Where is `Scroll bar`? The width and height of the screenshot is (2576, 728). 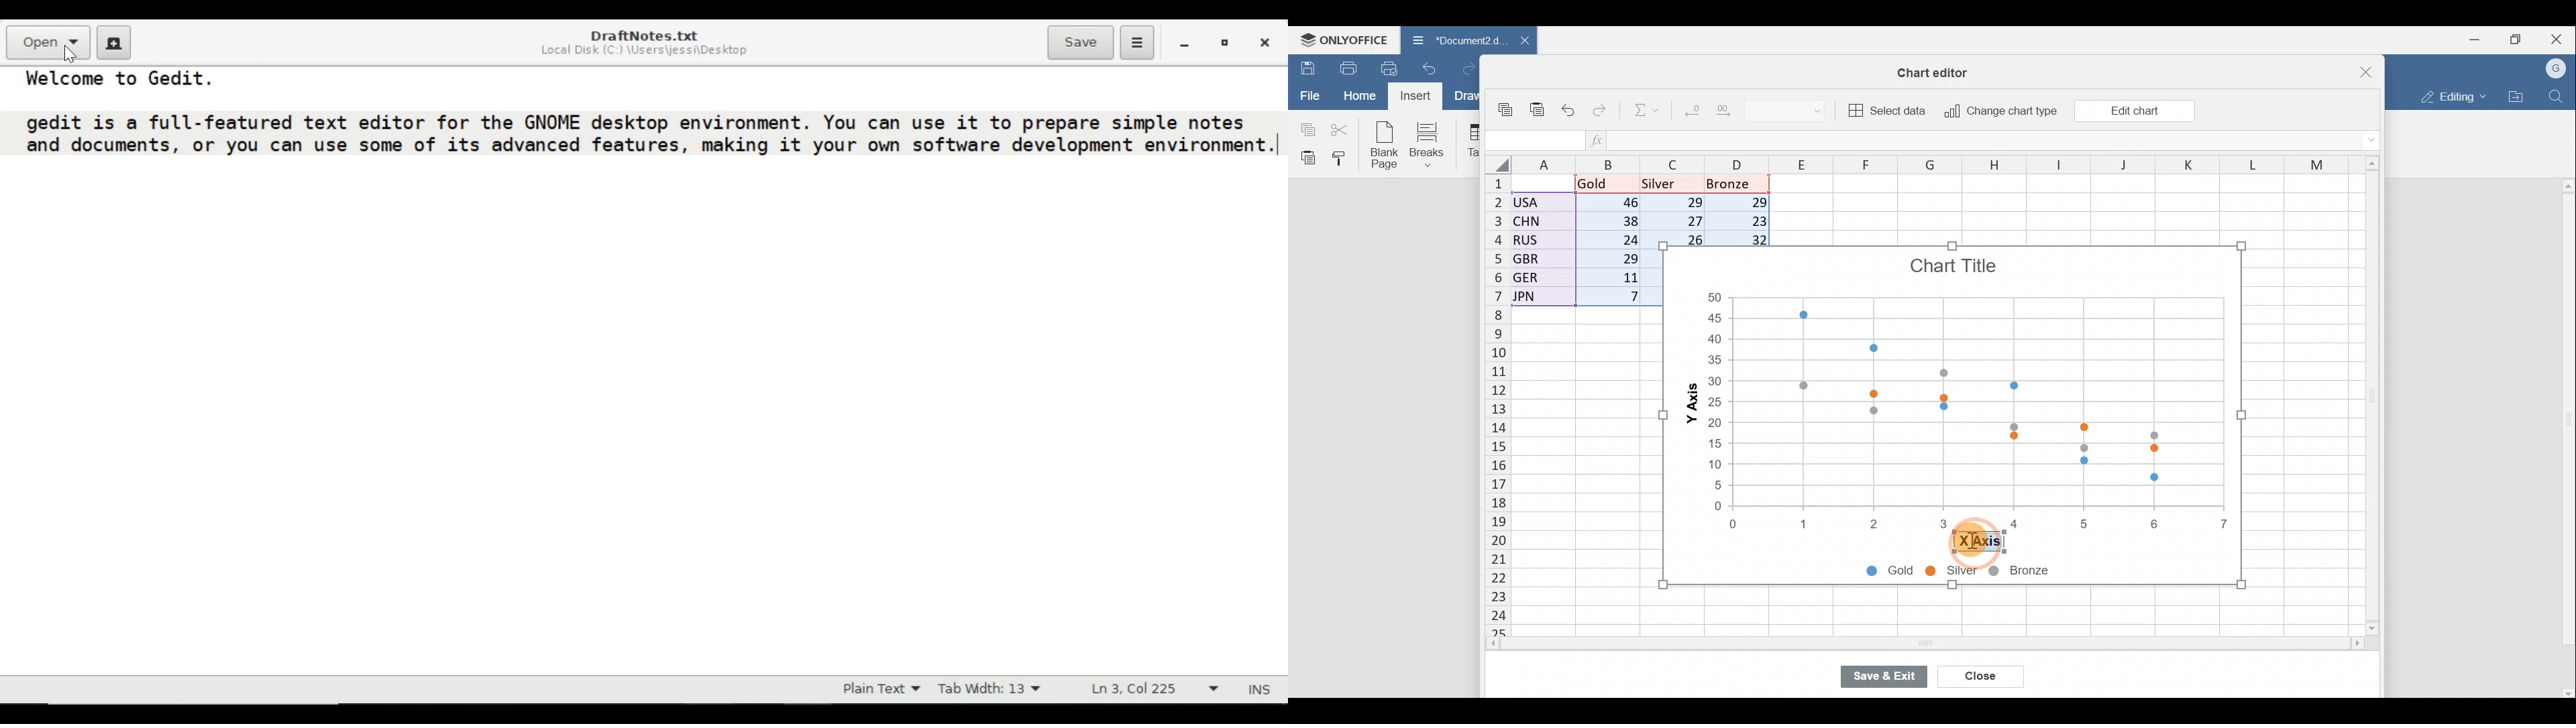 Scroll bar is located at coordinates (2565, 438).